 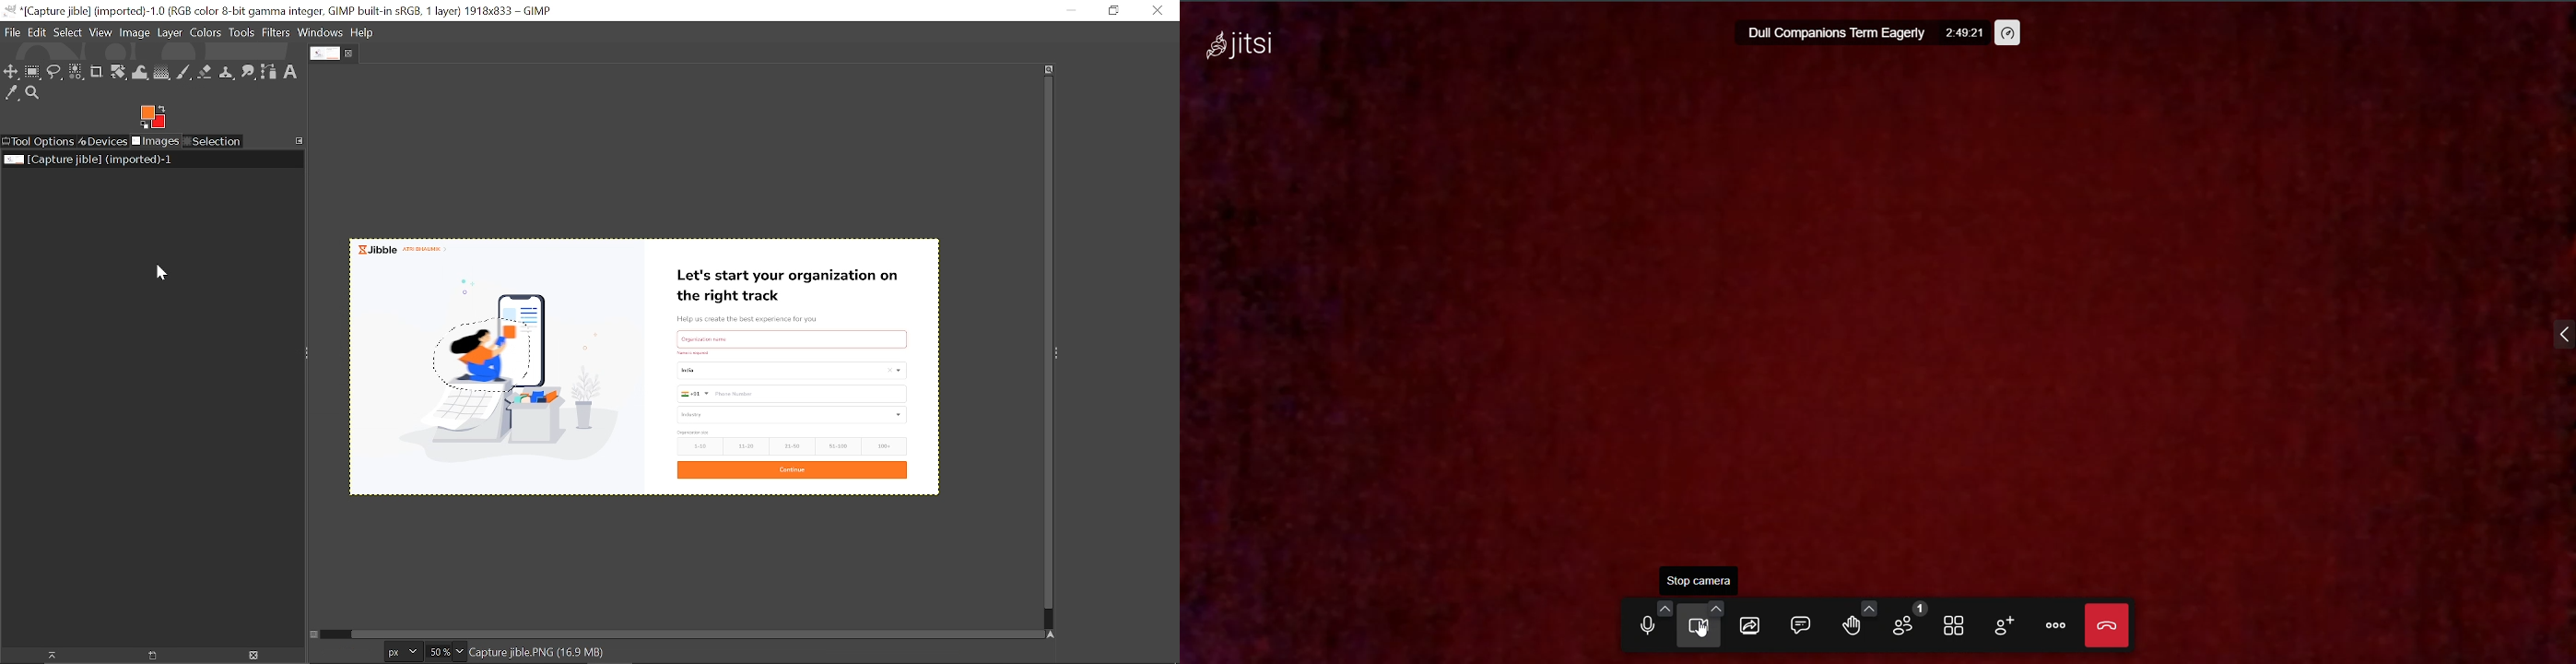 What do you see at coordinates (1643, 627) in the screenshot?
I see `microphone on` at bounding box center [1643, 627].